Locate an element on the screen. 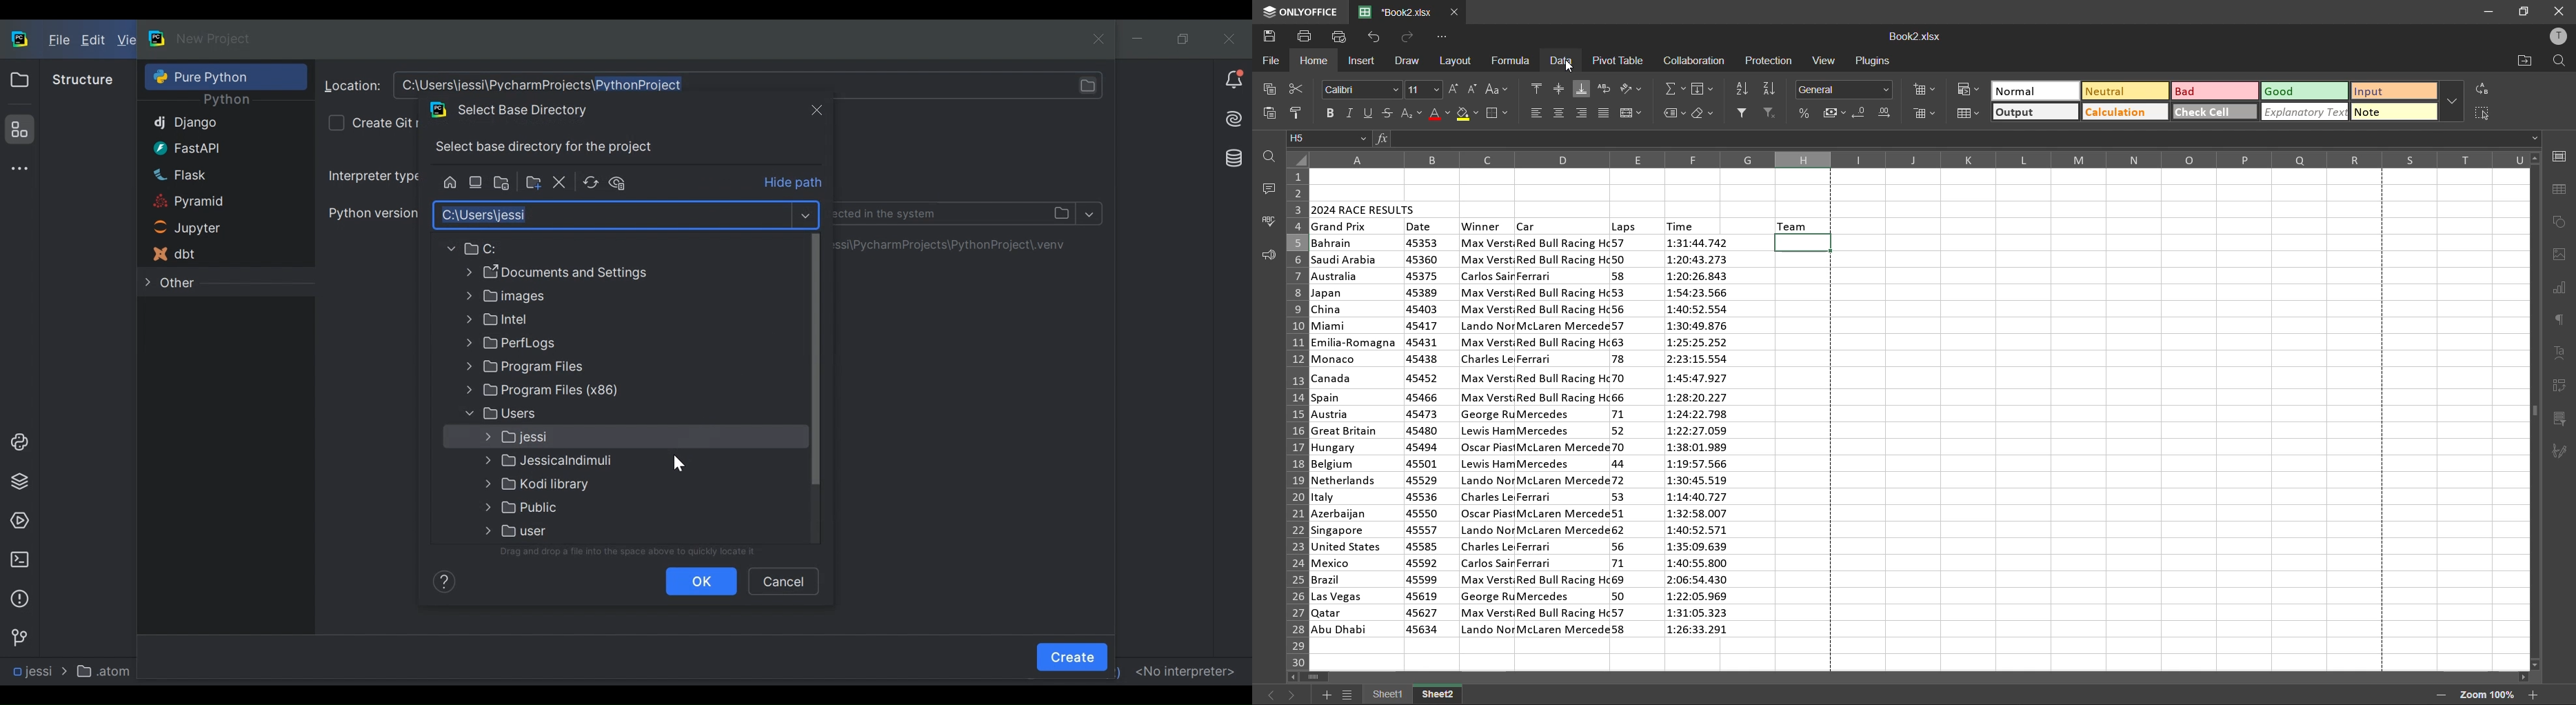 The height and width of the screenshot is (728, 2576). Restore is located at coordinates (1184, 39).